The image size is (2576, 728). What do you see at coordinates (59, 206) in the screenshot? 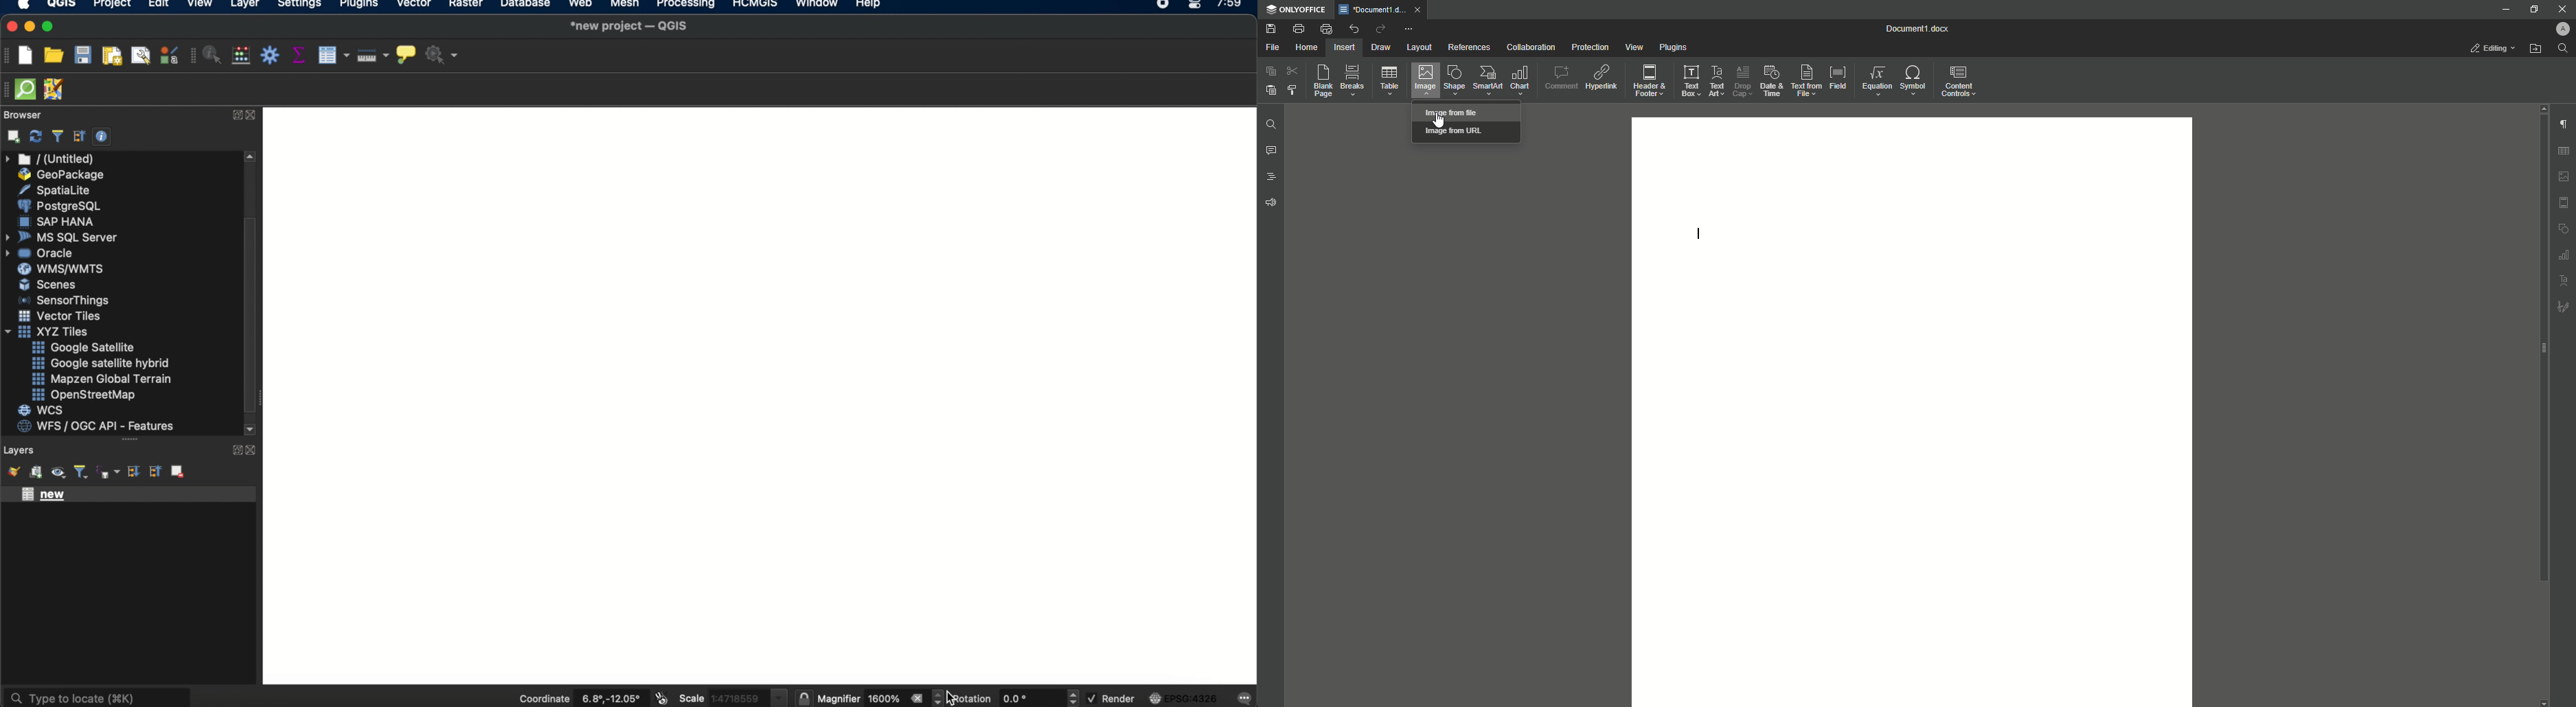
I see `postgresql` at bounding box center [59, 206].